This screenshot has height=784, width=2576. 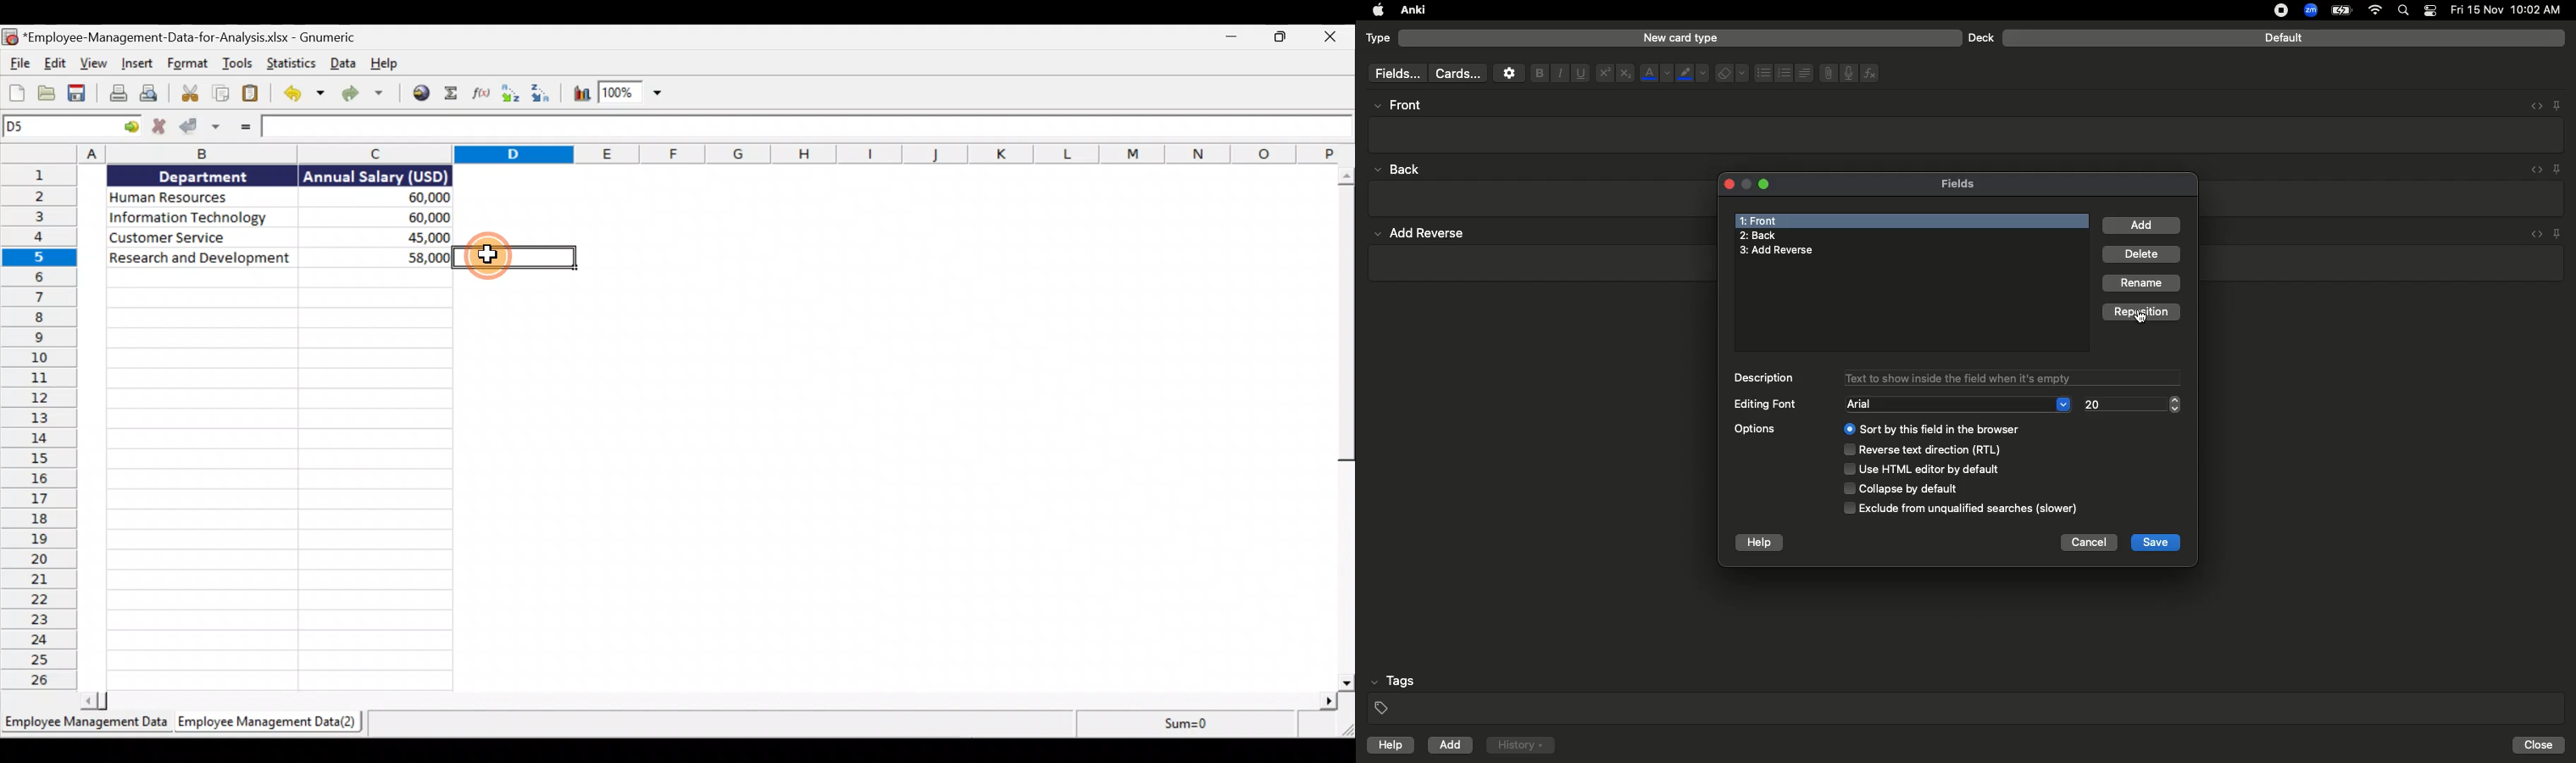 I want to click on Insert chart, so click(x=583, y=95).